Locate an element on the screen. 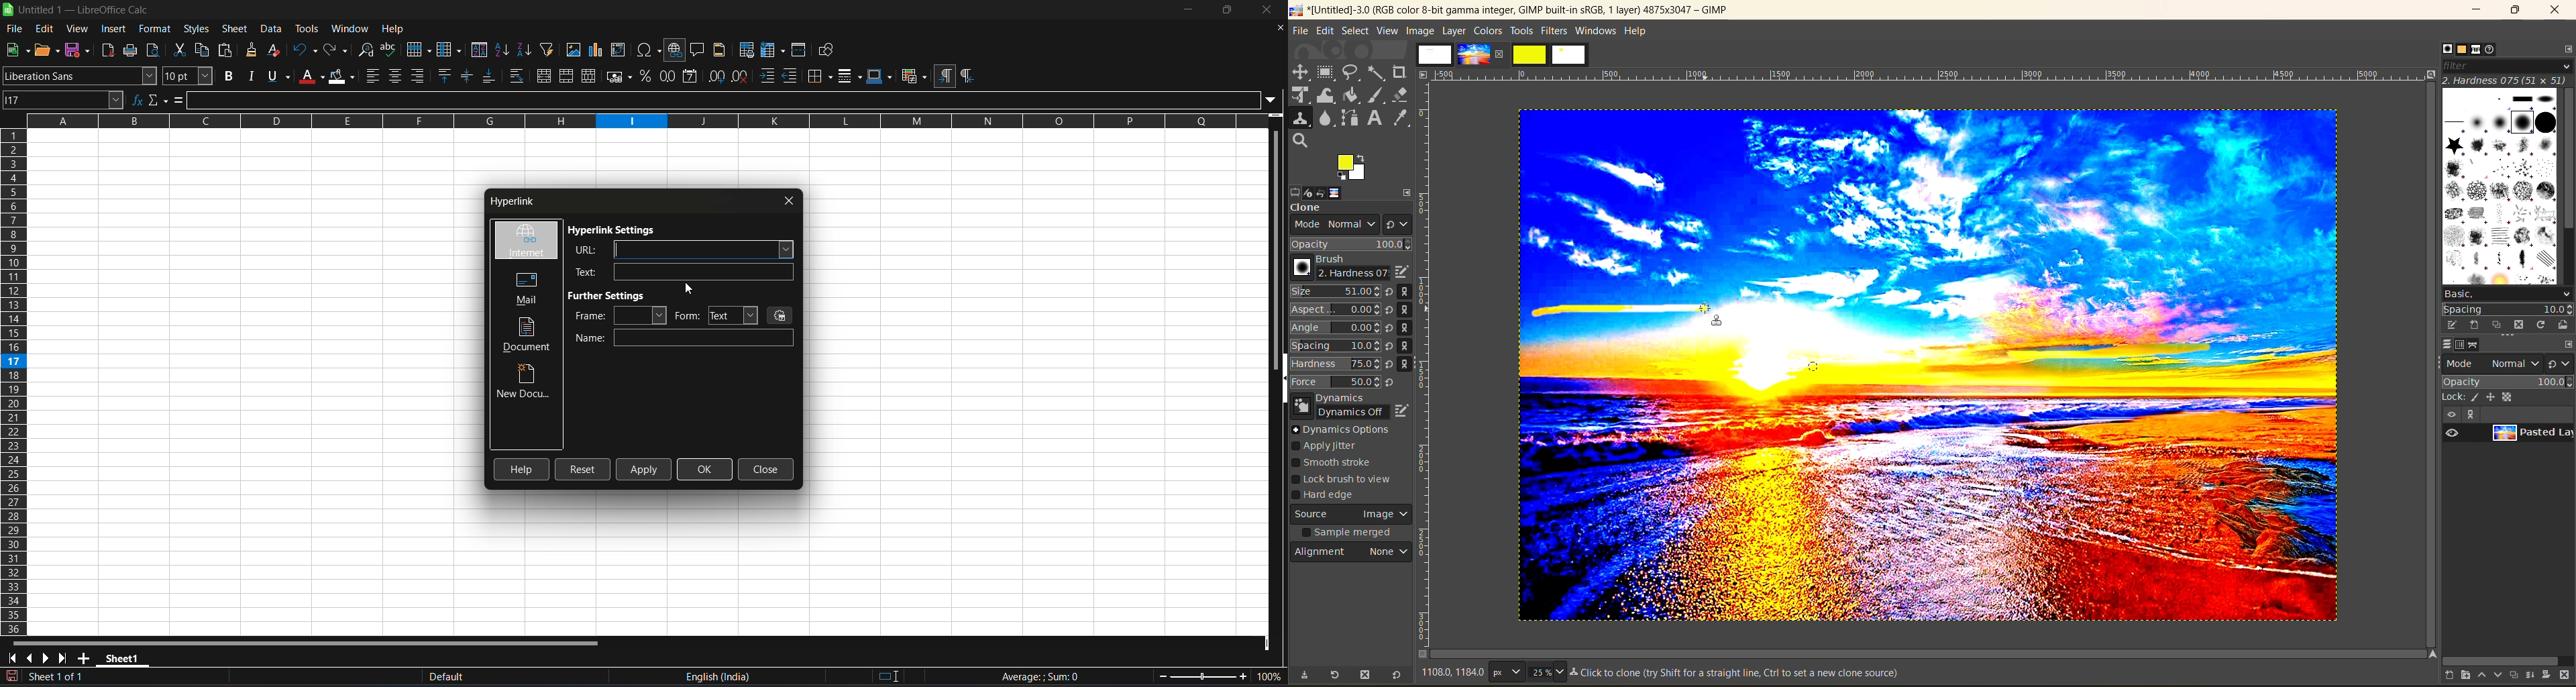 The image size is (2576, 700). opacity is located at coordinates (2506, 381).